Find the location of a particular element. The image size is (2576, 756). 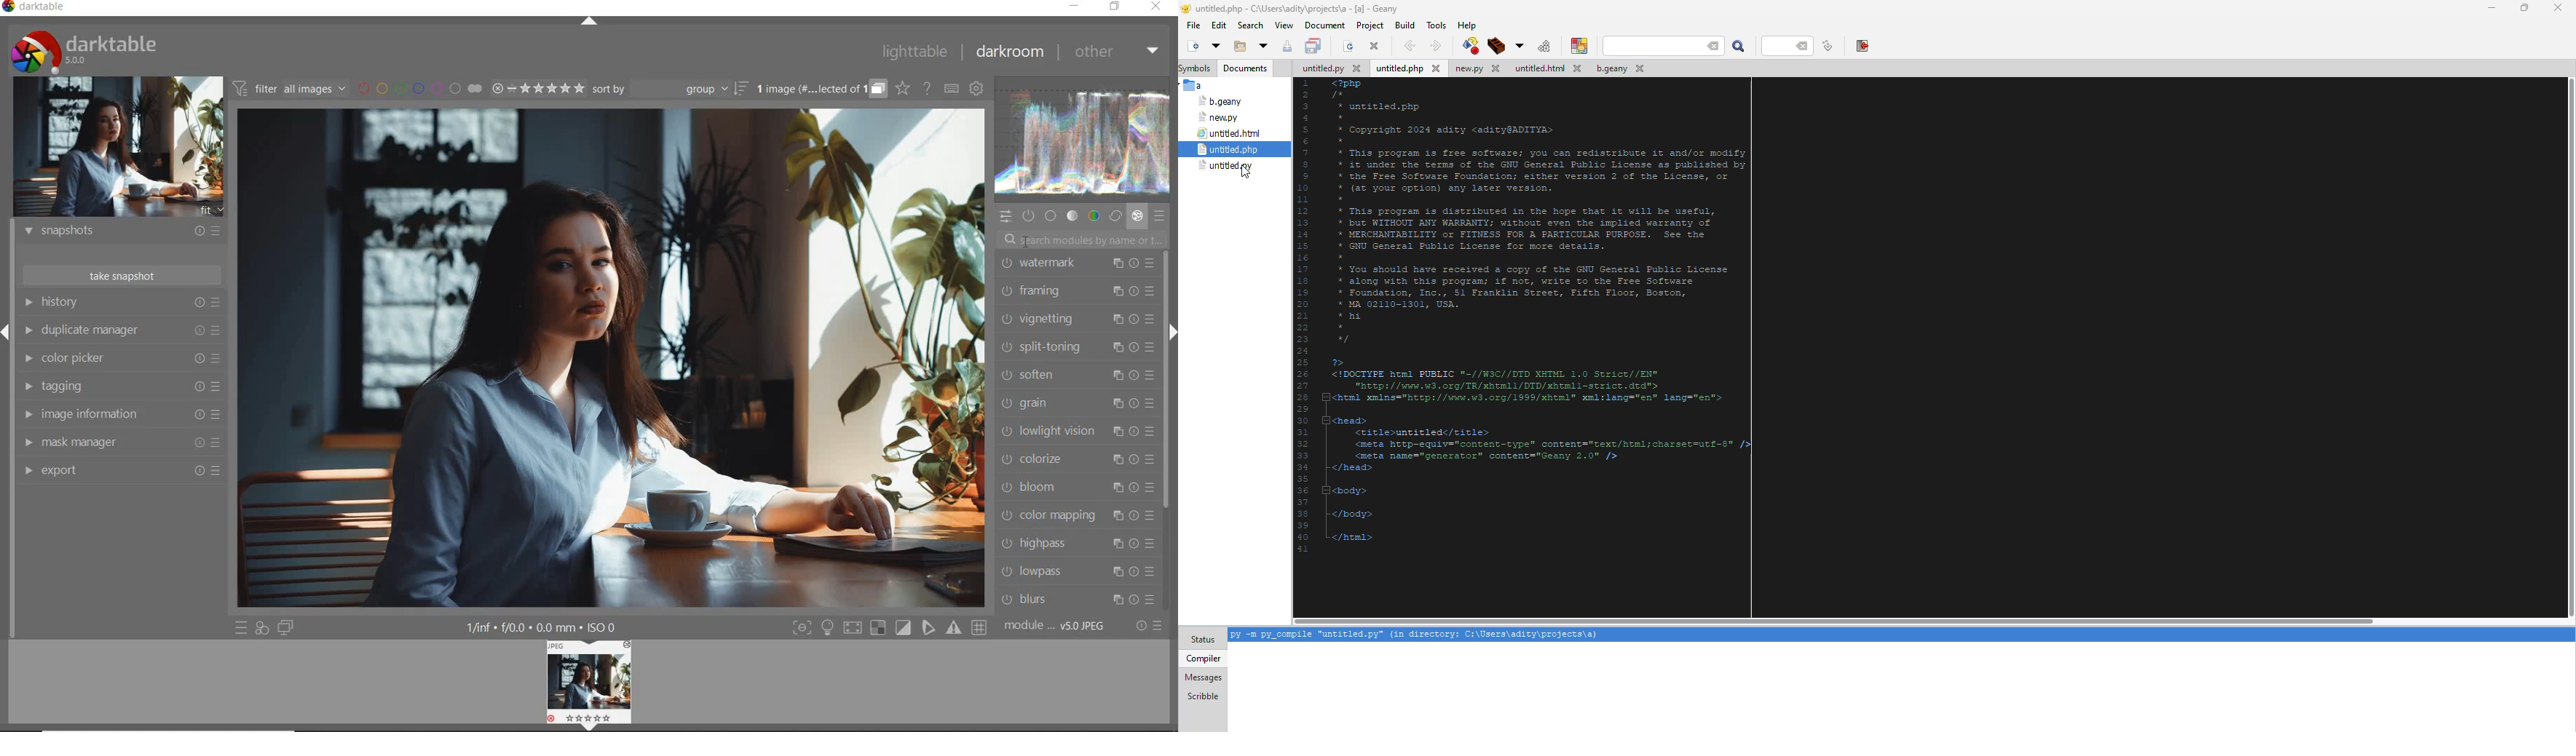

close is located at coordinates (1156, 6).